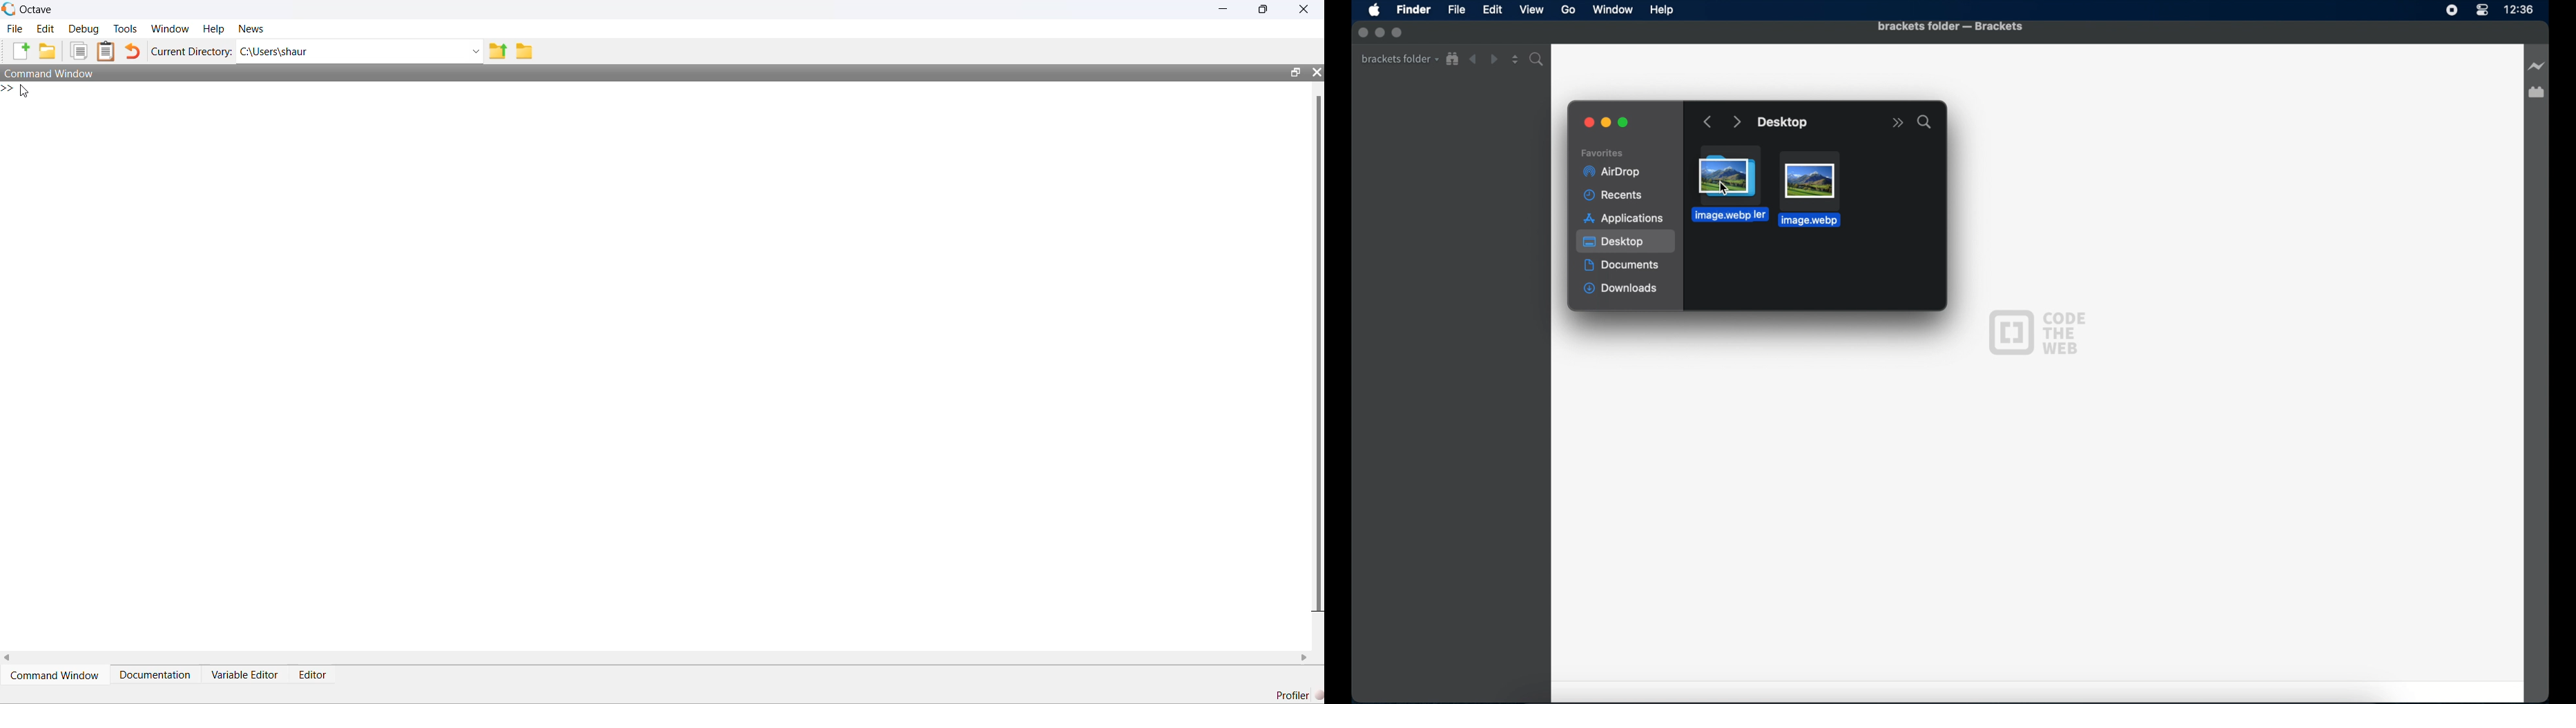 This screenshot has height=728, width=2576. What do you see at coordinates (214, 30) in the screenshot?
I see `Help` at bounding box center [214, 30].